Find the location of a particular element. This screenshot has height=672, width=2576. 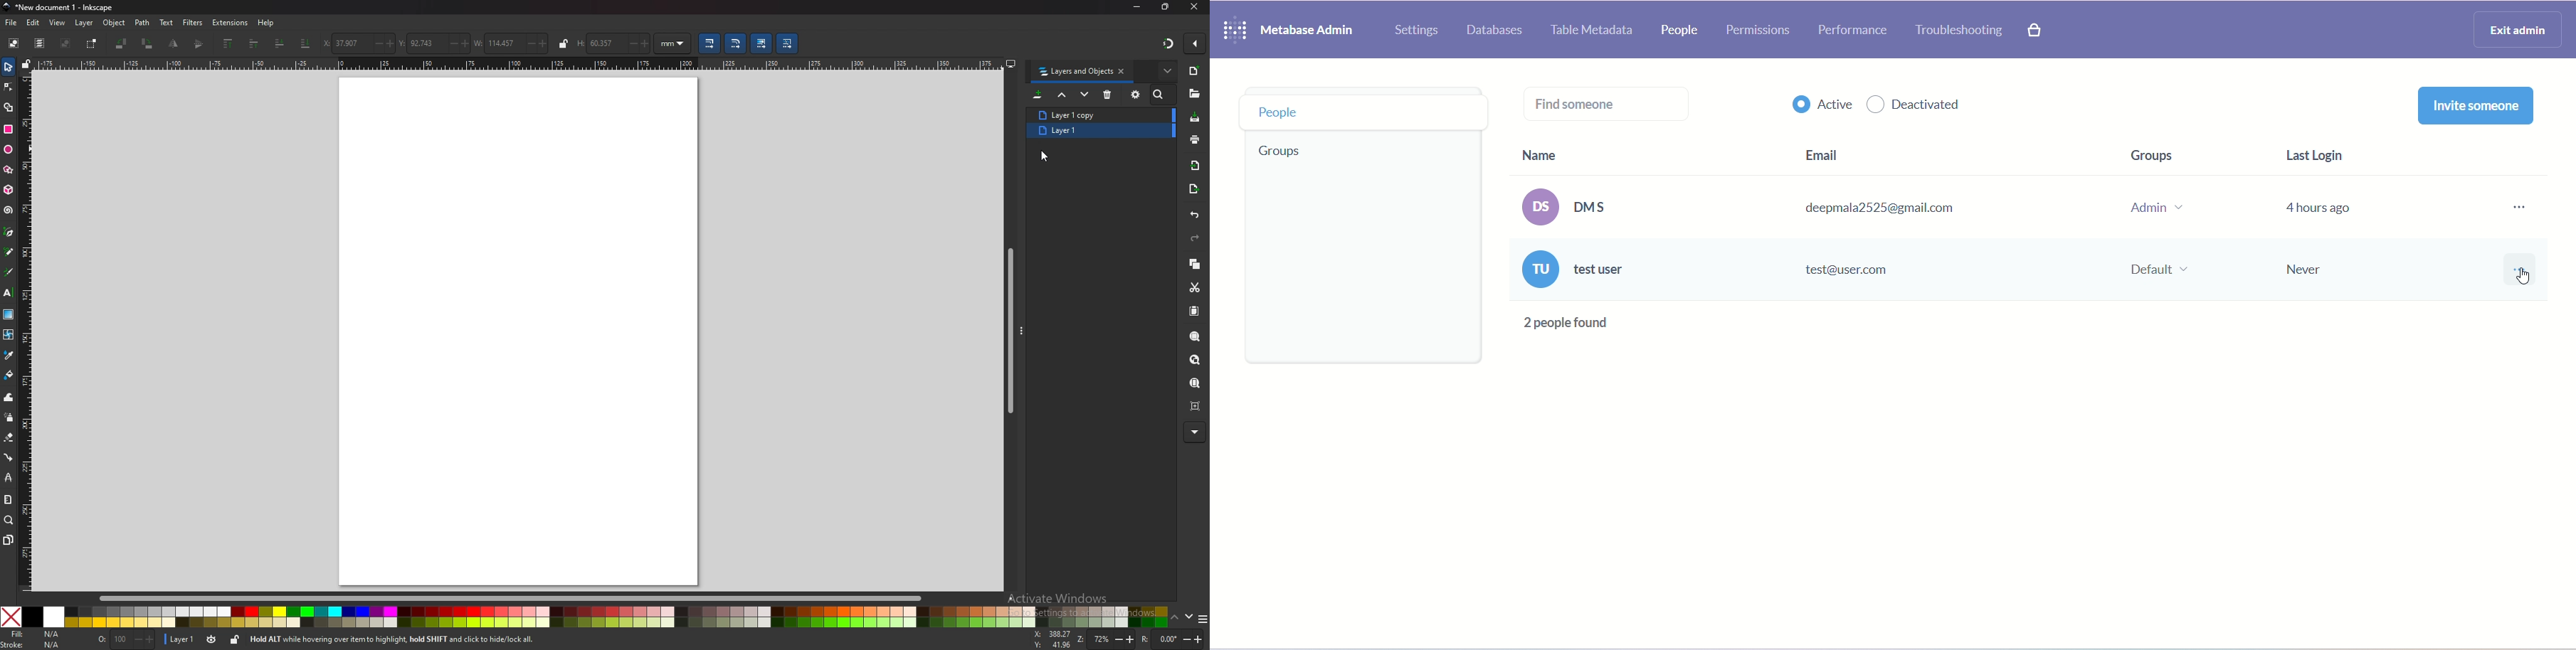

search is located at coordinates (1160, 94).